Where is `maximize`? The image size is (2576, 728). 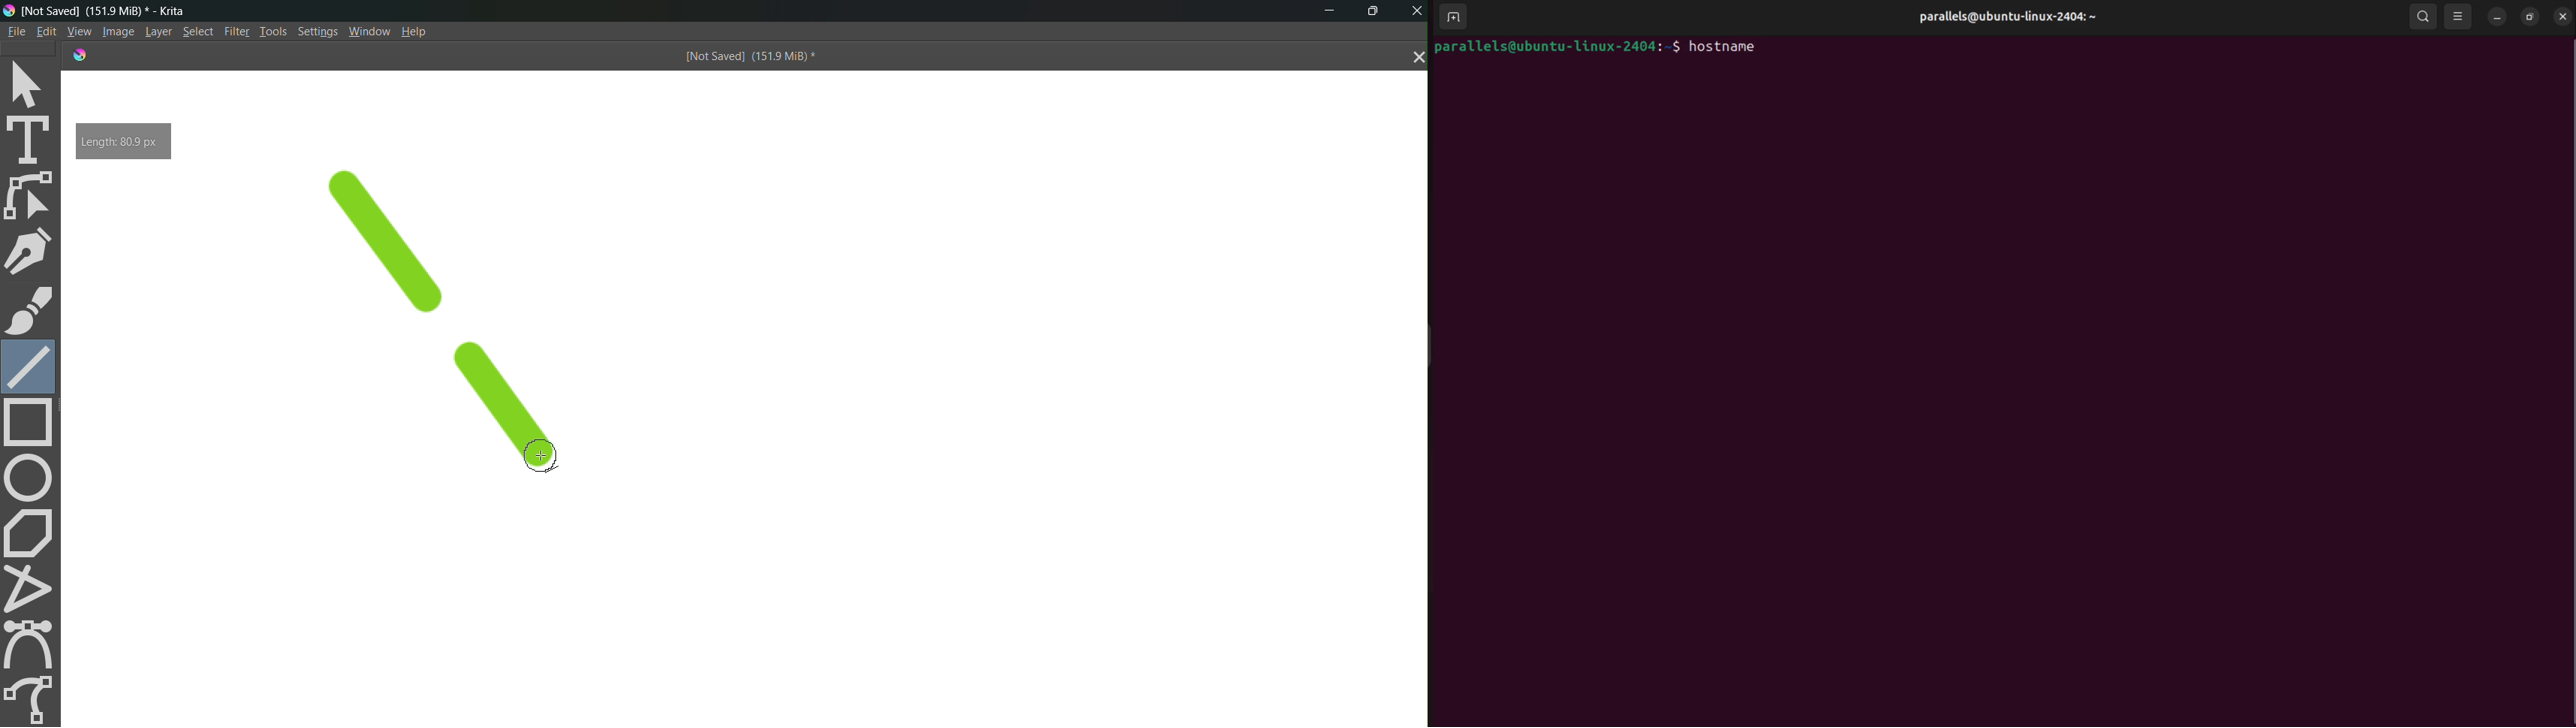 maximize is located at coordinates (1377, 9).